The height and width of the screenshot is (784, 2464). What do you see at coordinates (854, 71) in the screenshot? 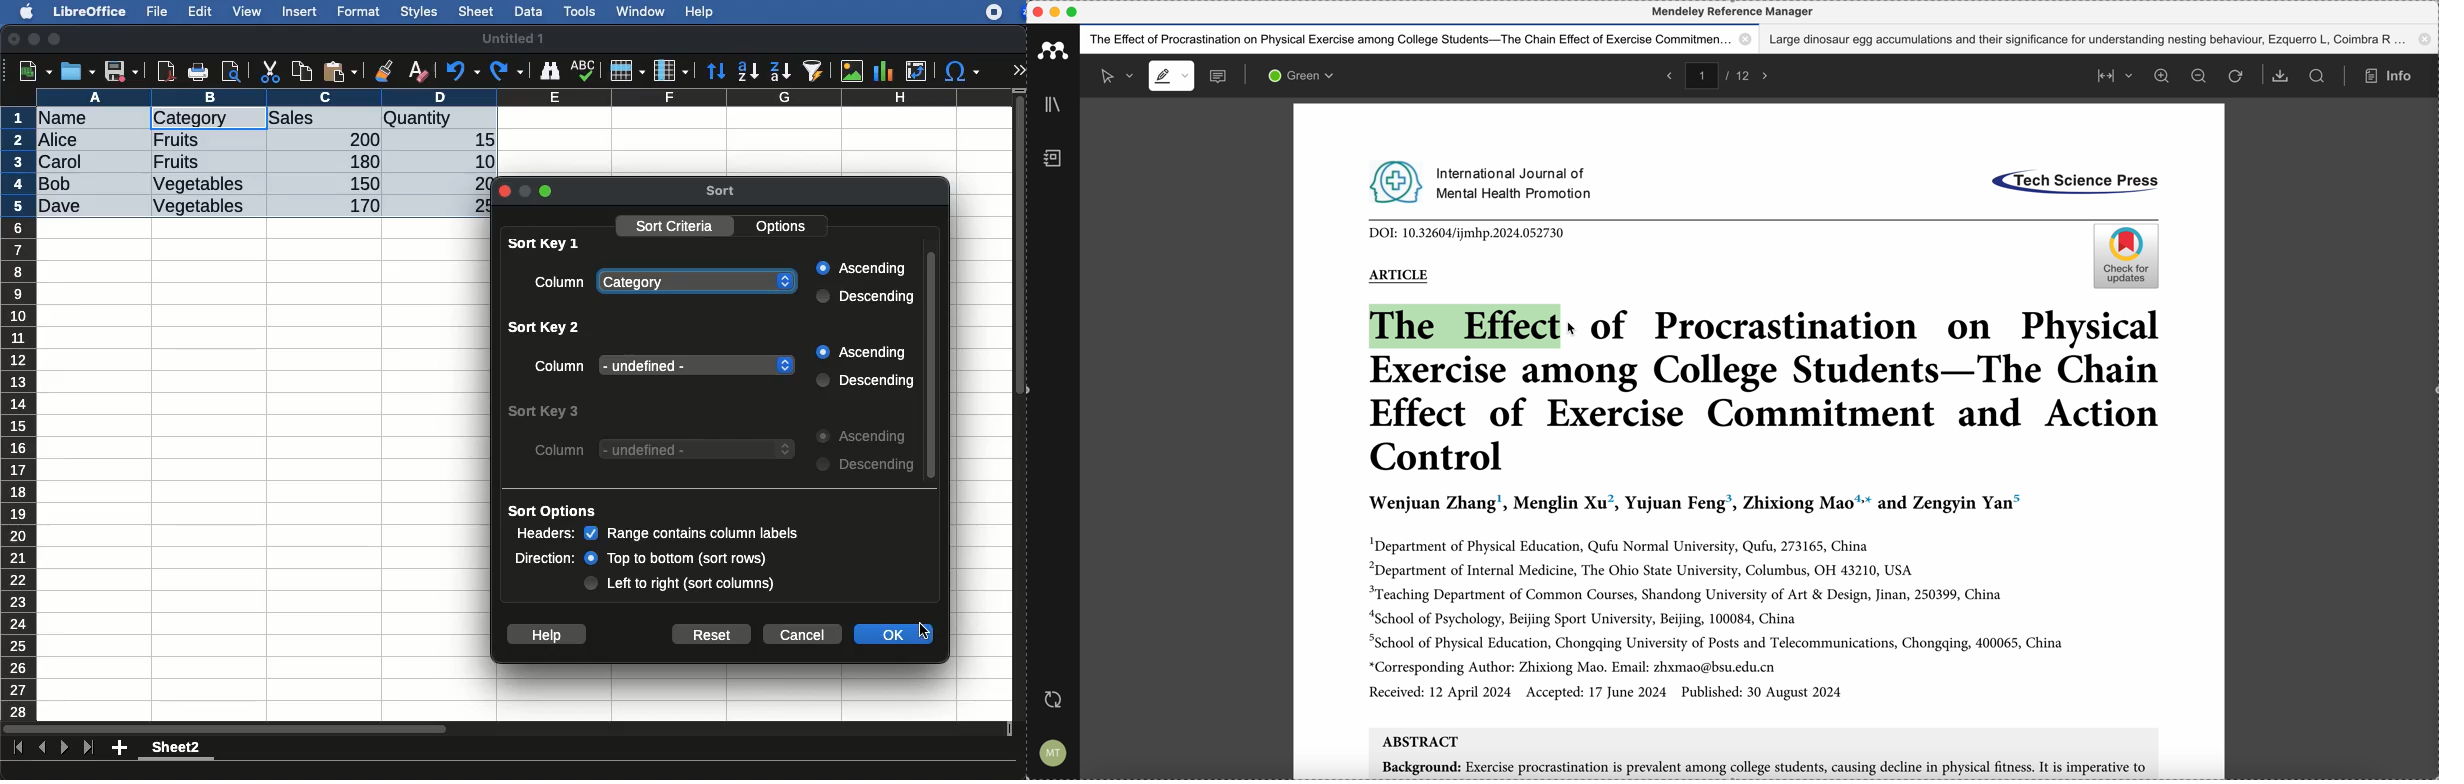
I see `image` at bounding box center [854, 71].